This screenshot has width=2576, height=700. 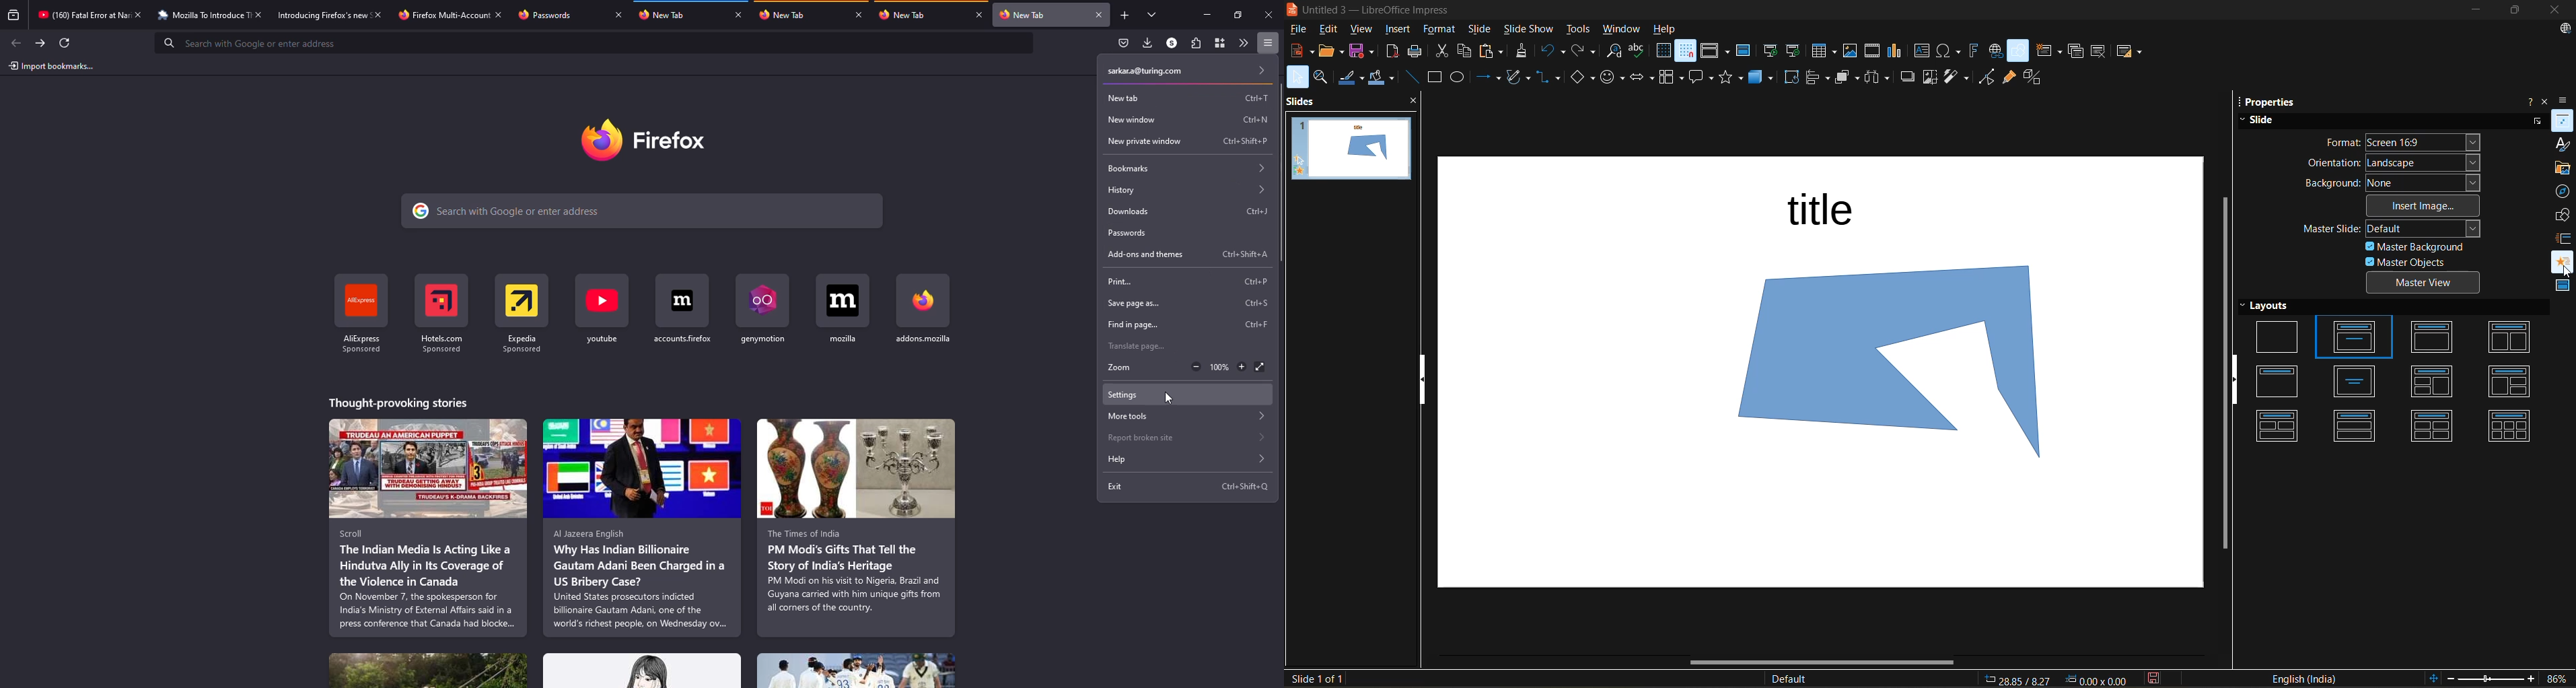 What do you see at coordinates (901, 14) in the screenshot?
I see `tab` at bounding box center [901, 14].